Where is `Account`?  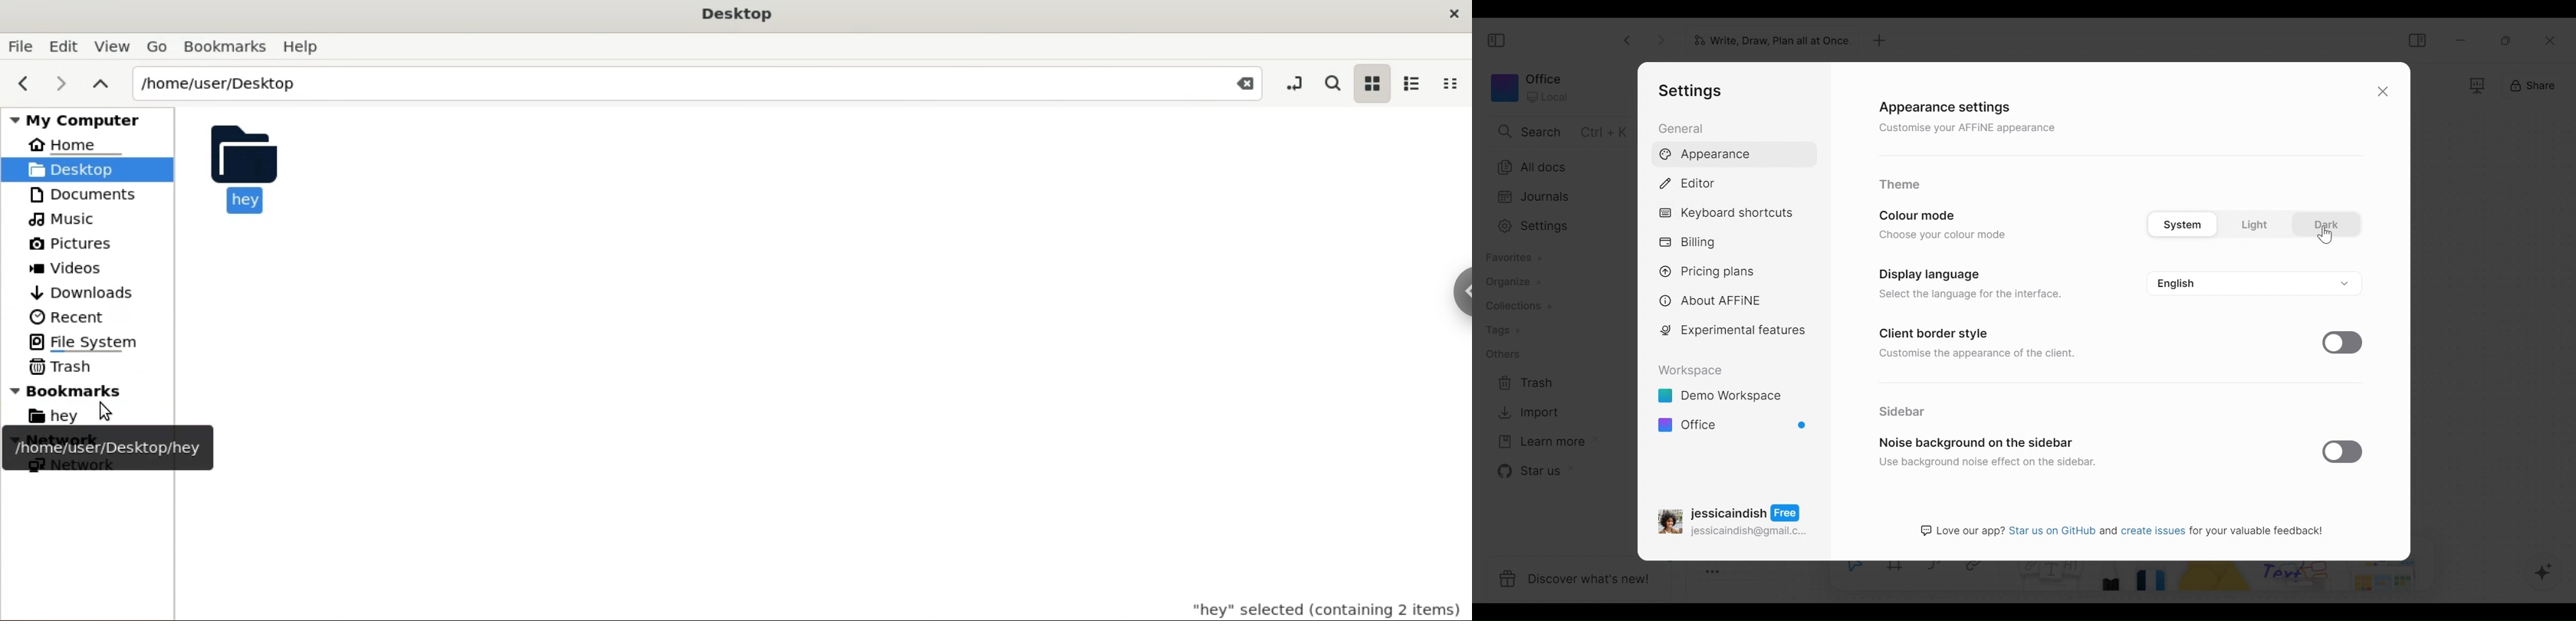 Account is located at coordinates (1732, 518).